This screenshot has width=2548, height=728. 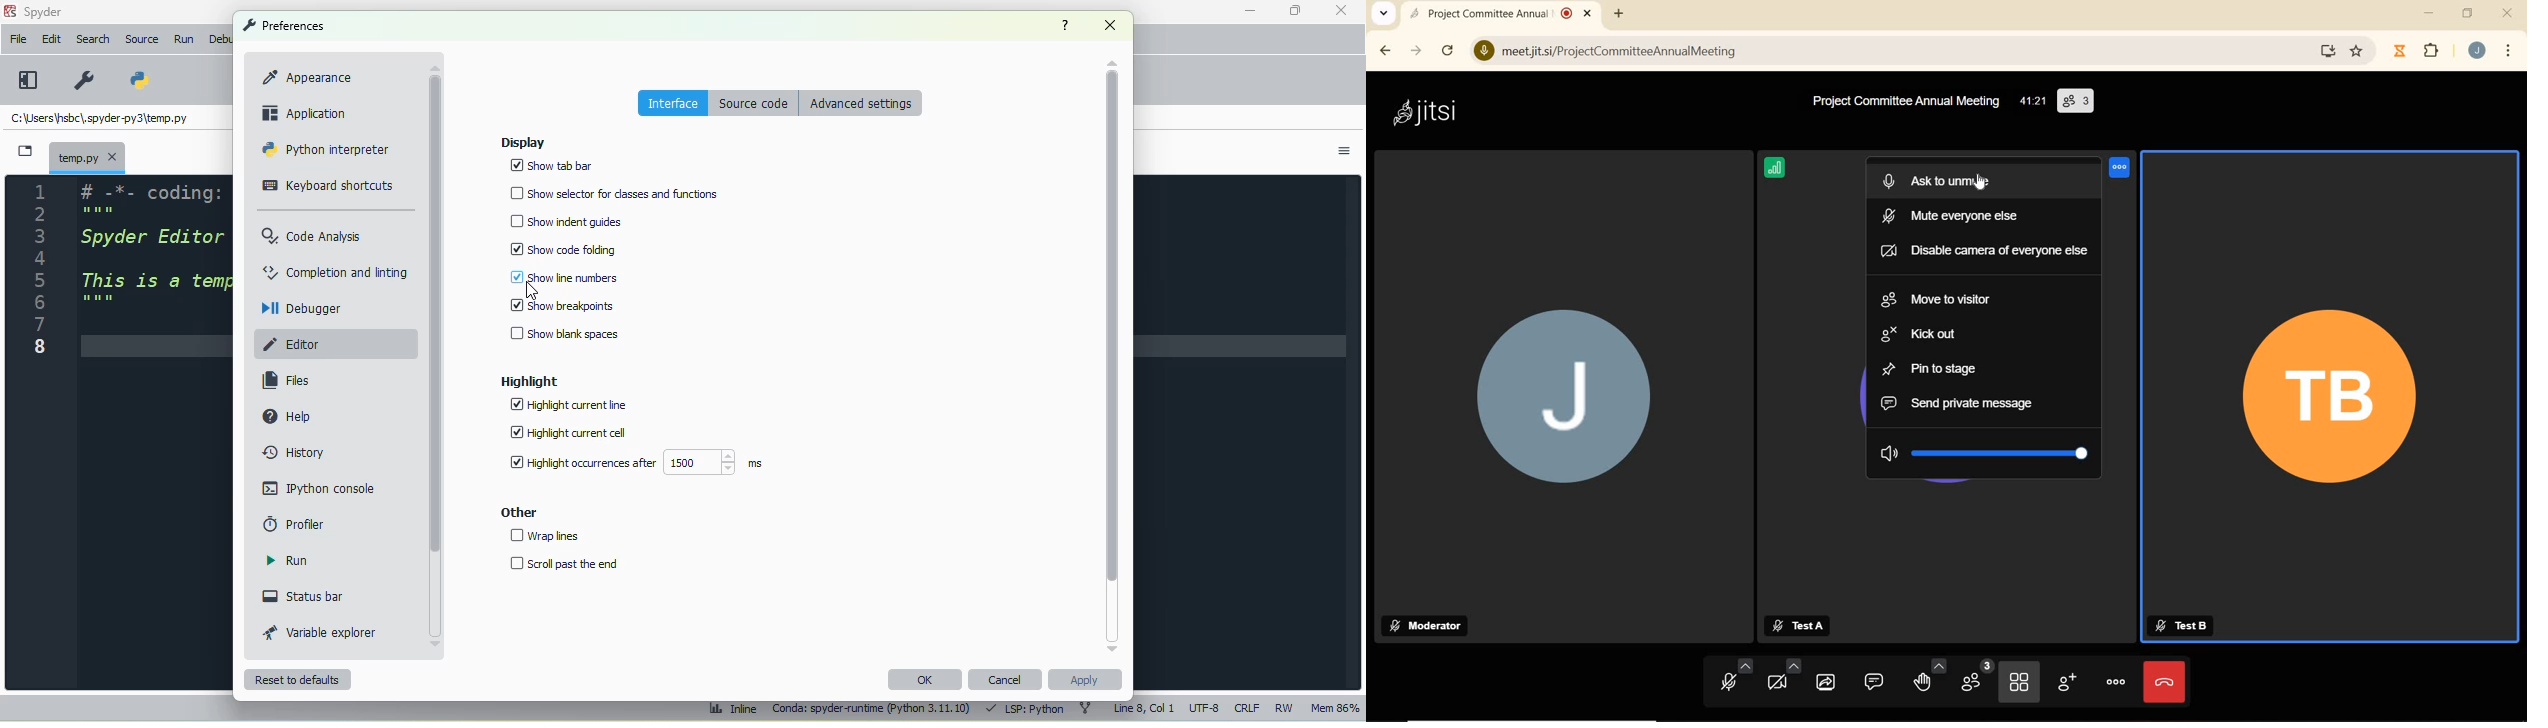 What do you see at coordinates (1871, 681) in the screenshot?
I see `OPEN CHAT` at bounding box center [1871, 681].